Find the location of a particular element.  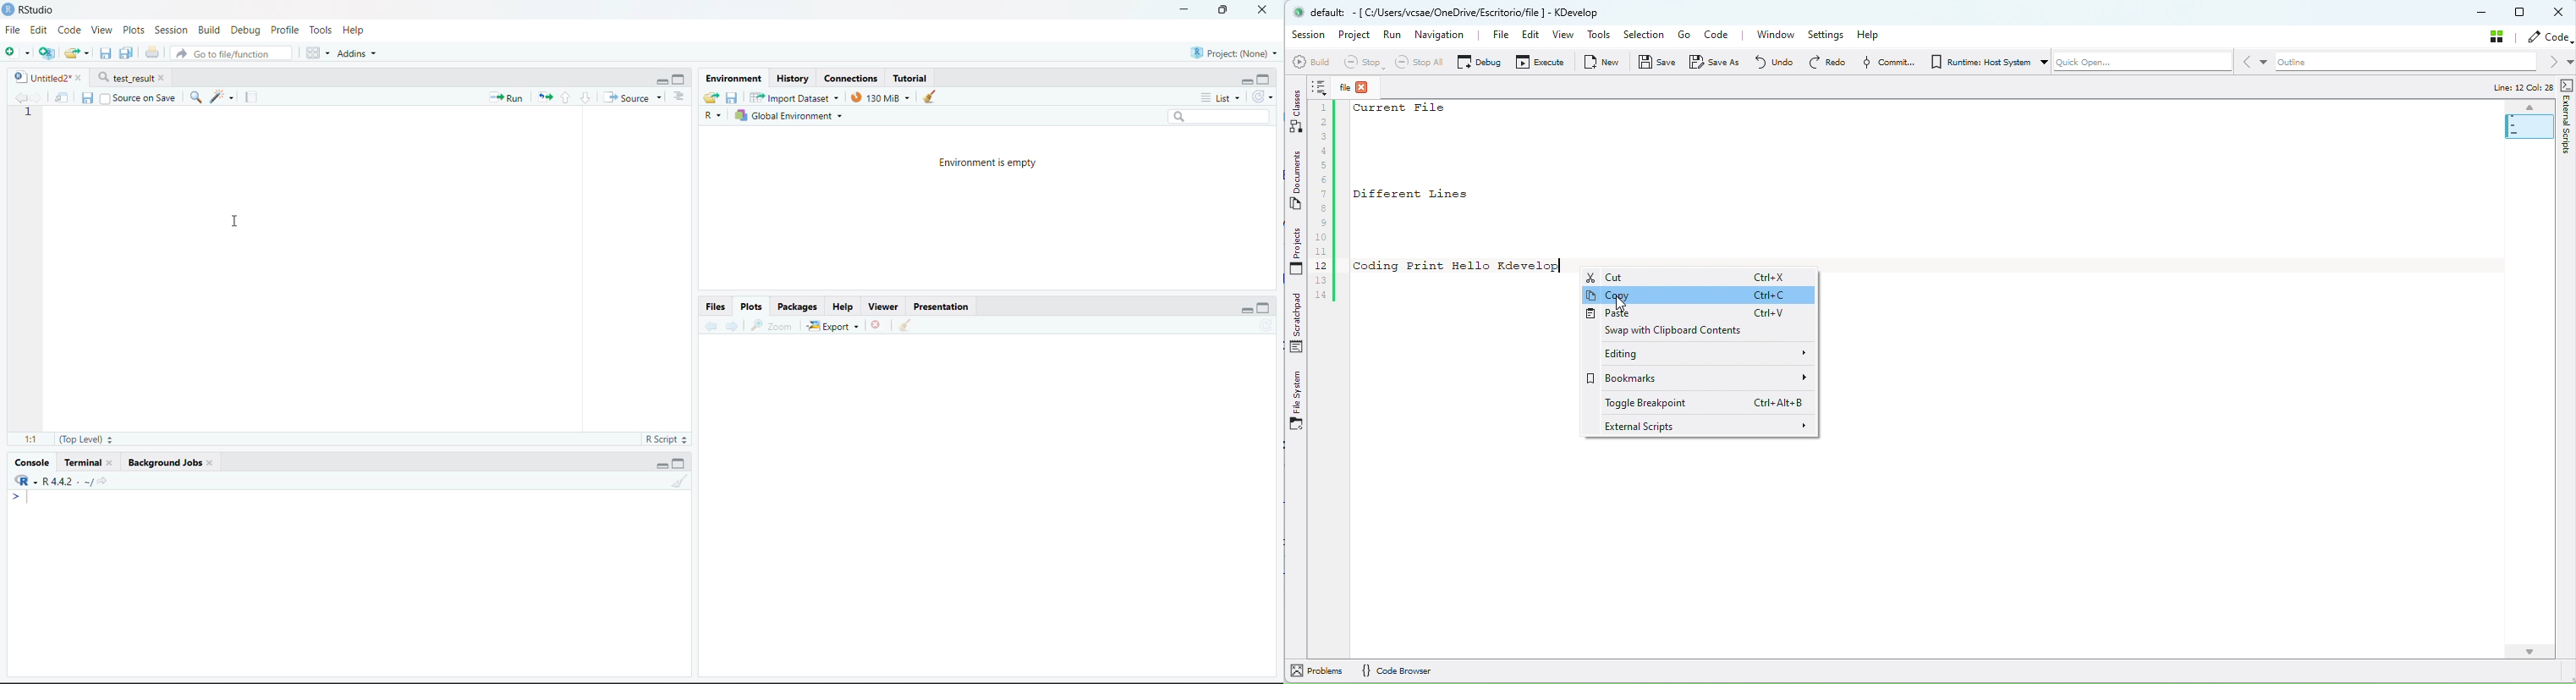

Global Environment is located at coordinates (789, 116).